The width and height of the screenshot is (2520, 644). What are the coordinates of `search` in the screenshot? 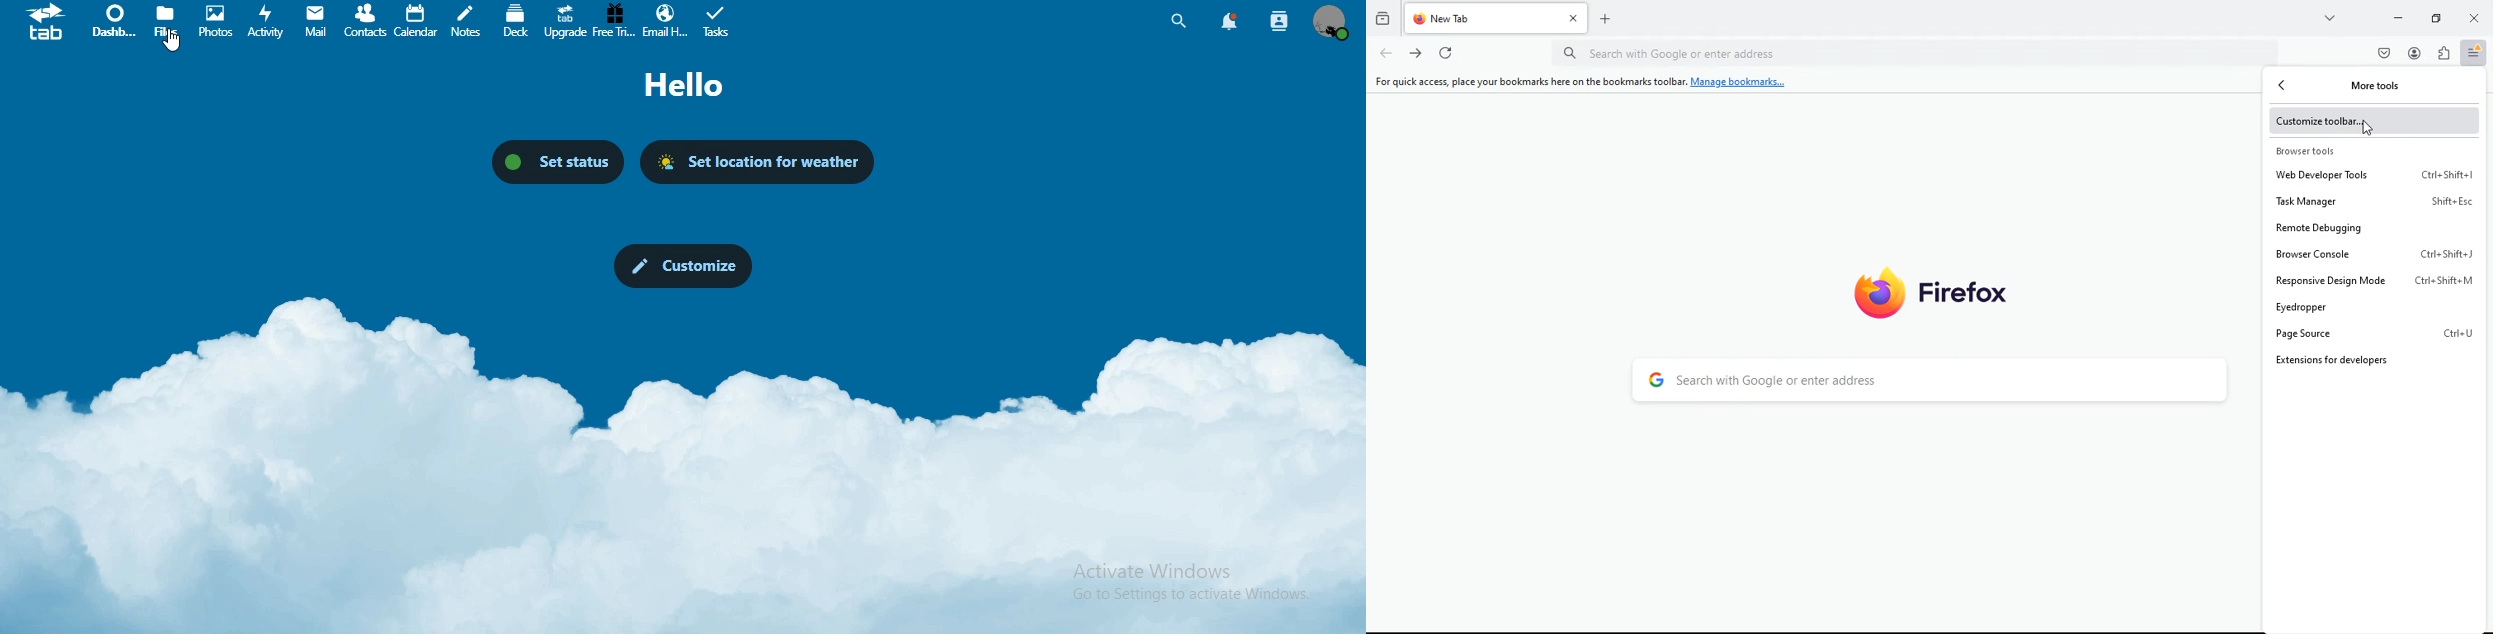 It's located at (1932, 381).